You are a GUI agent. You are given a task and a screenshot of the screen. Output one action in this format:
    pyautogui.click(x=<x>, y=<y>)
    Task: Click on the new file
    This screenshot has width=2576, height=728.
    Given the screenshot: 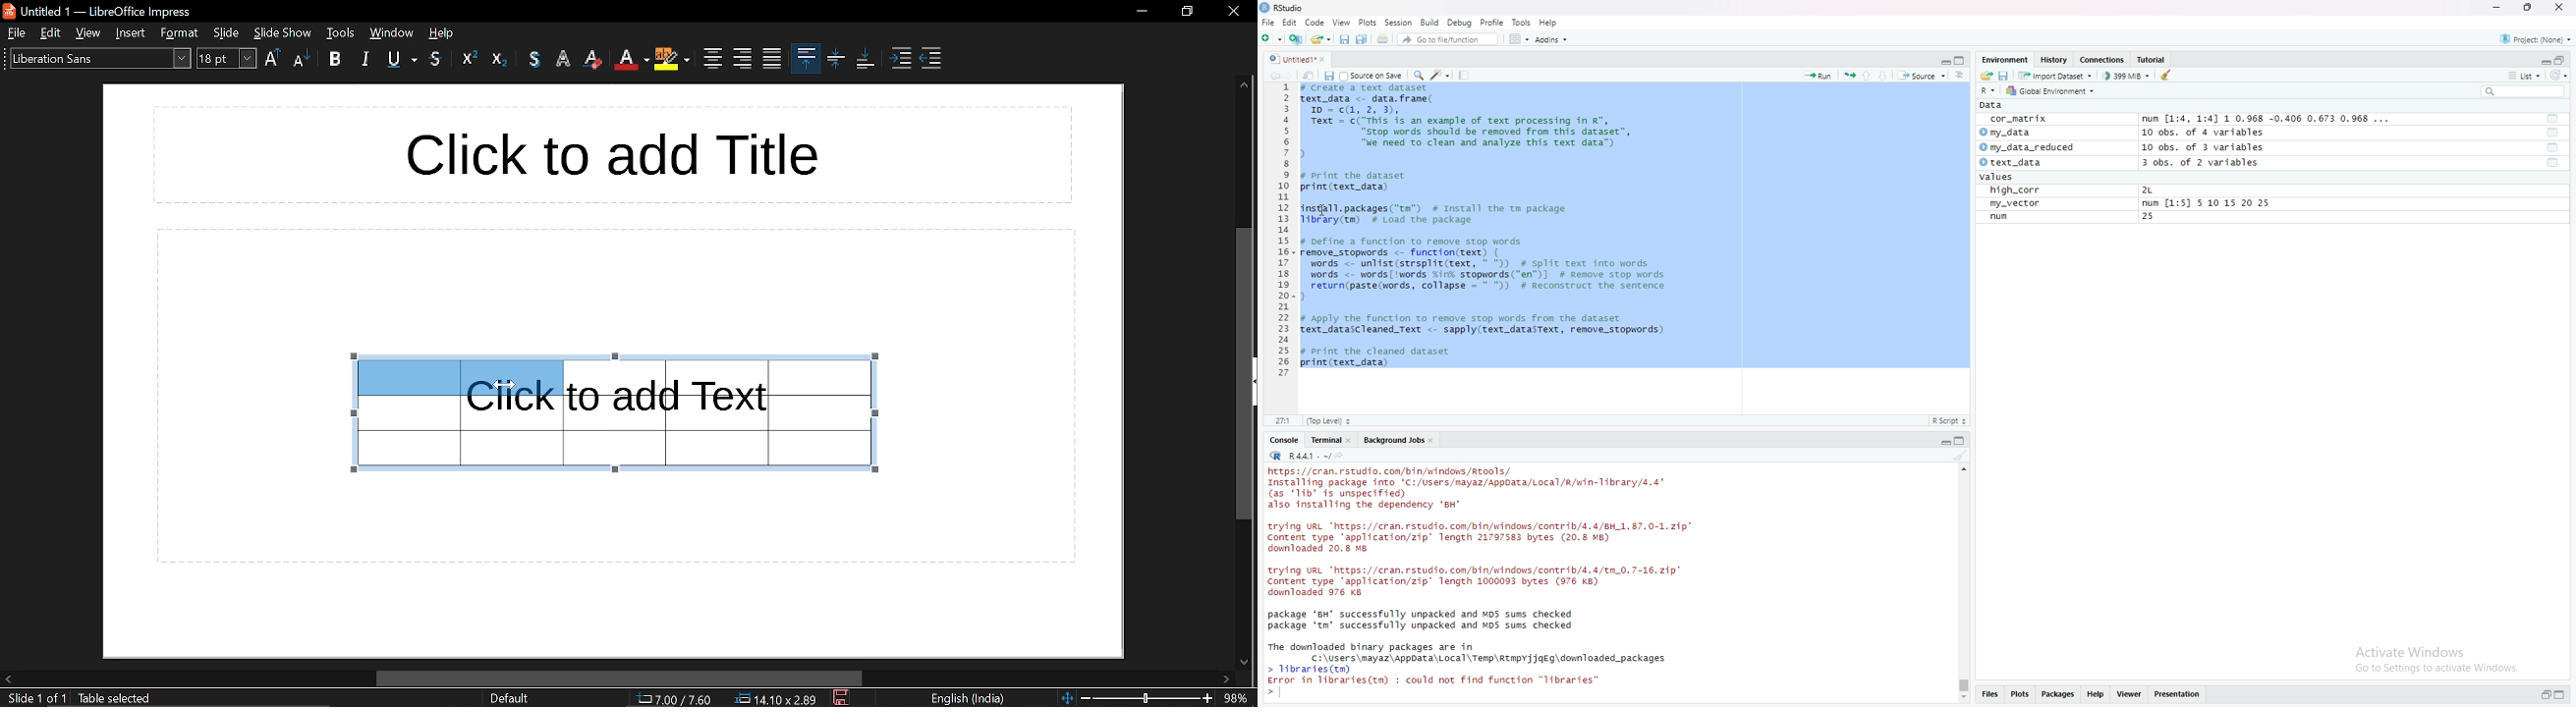 What is the action you would take?
    pyautogui.click(x=1271, y=39)
    